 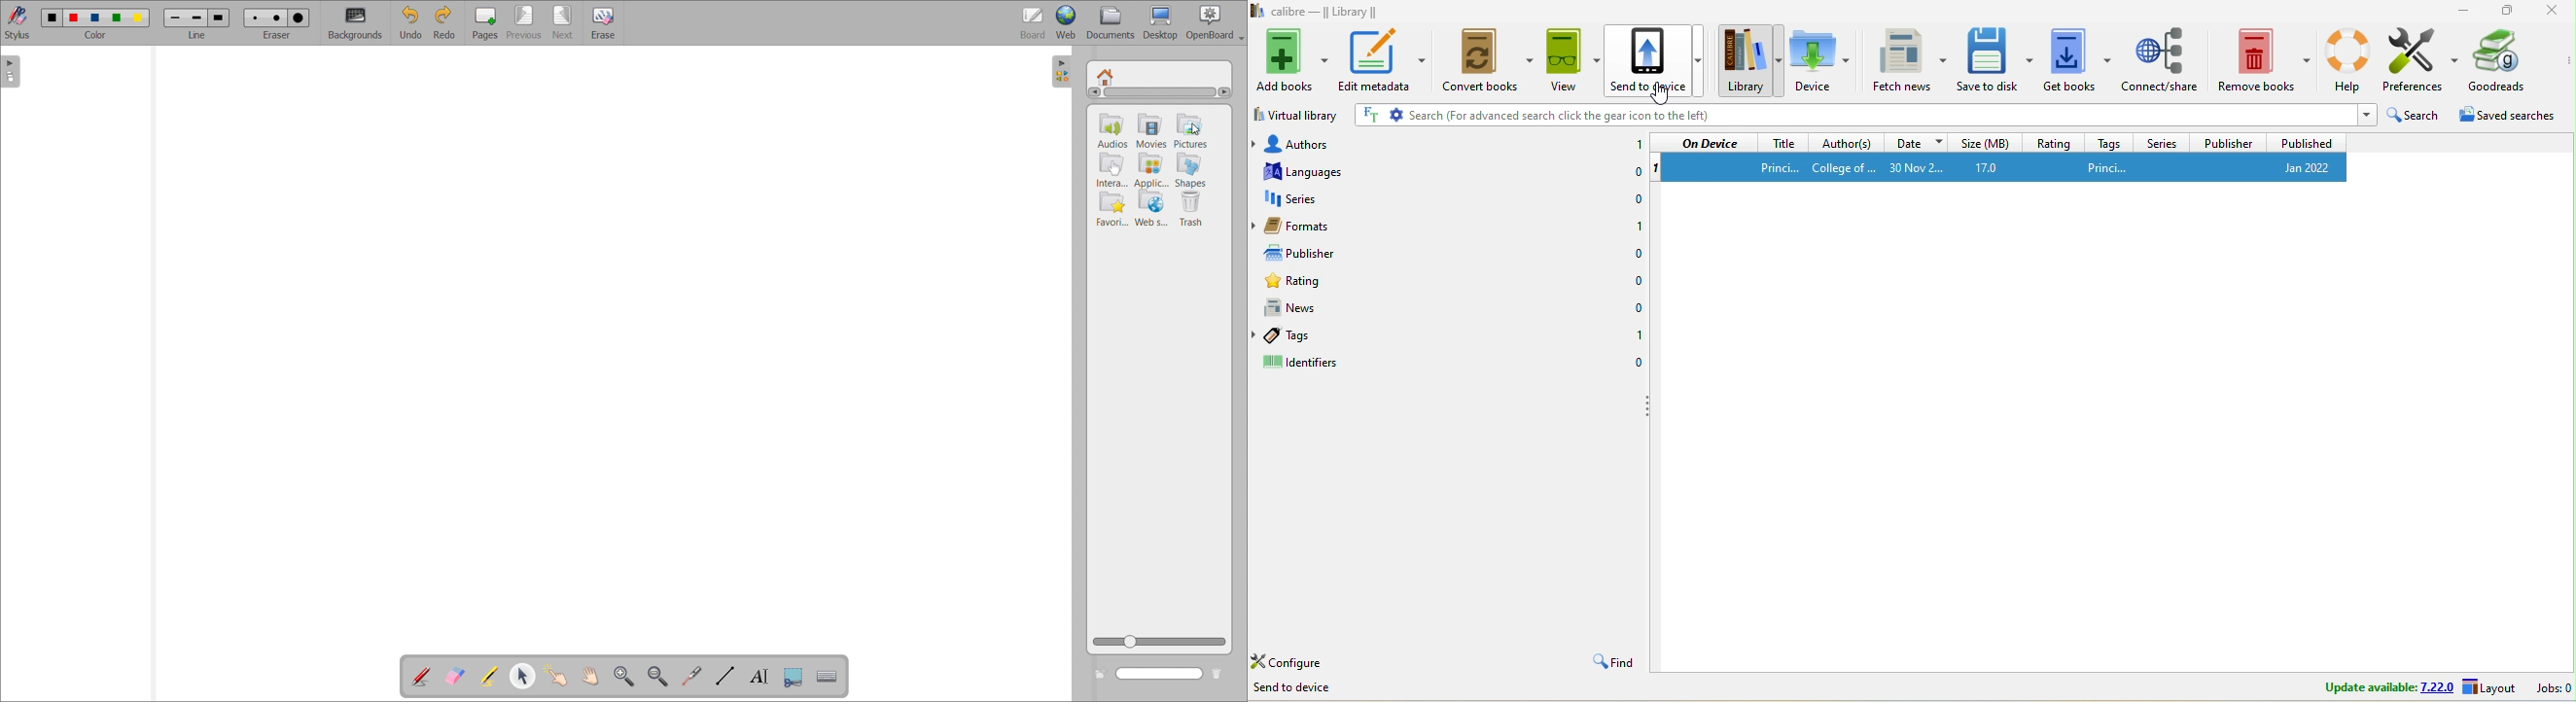 What do you see at coordinates (2007, 167) in the screenshot?
I see `book selected` at bounding box center [2007, 167].